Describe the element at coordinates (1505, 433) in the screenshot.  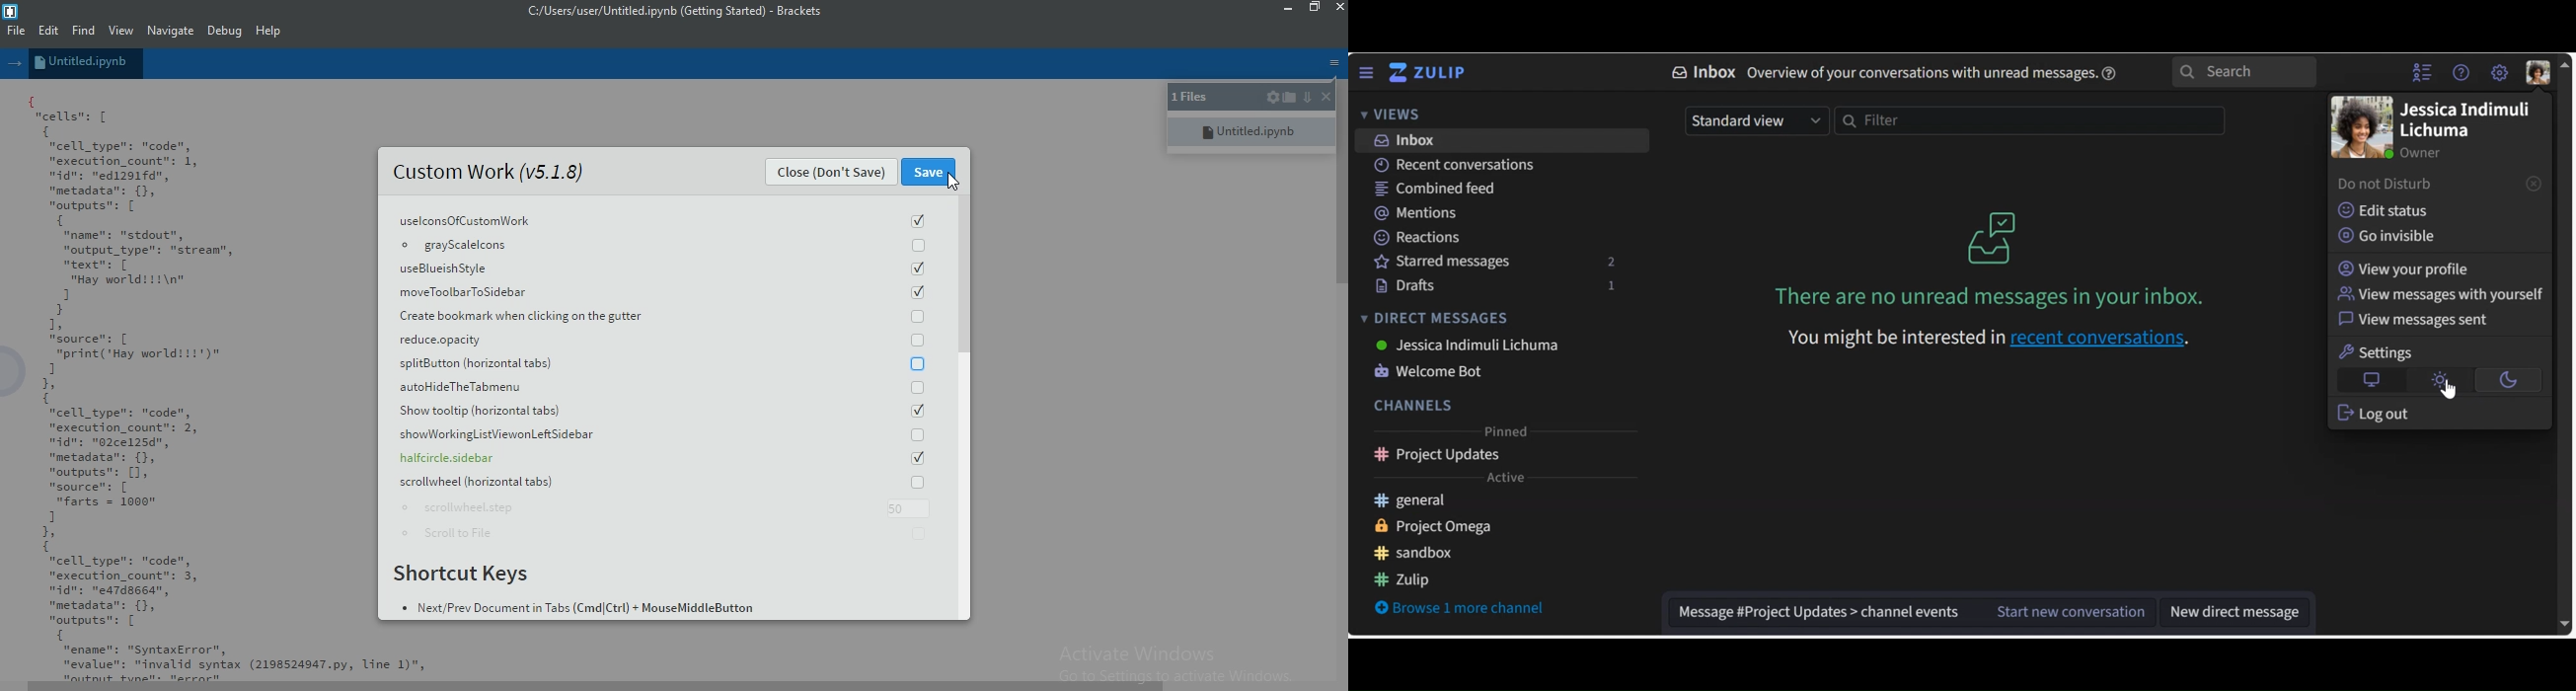
I see `Pinned` at that location.